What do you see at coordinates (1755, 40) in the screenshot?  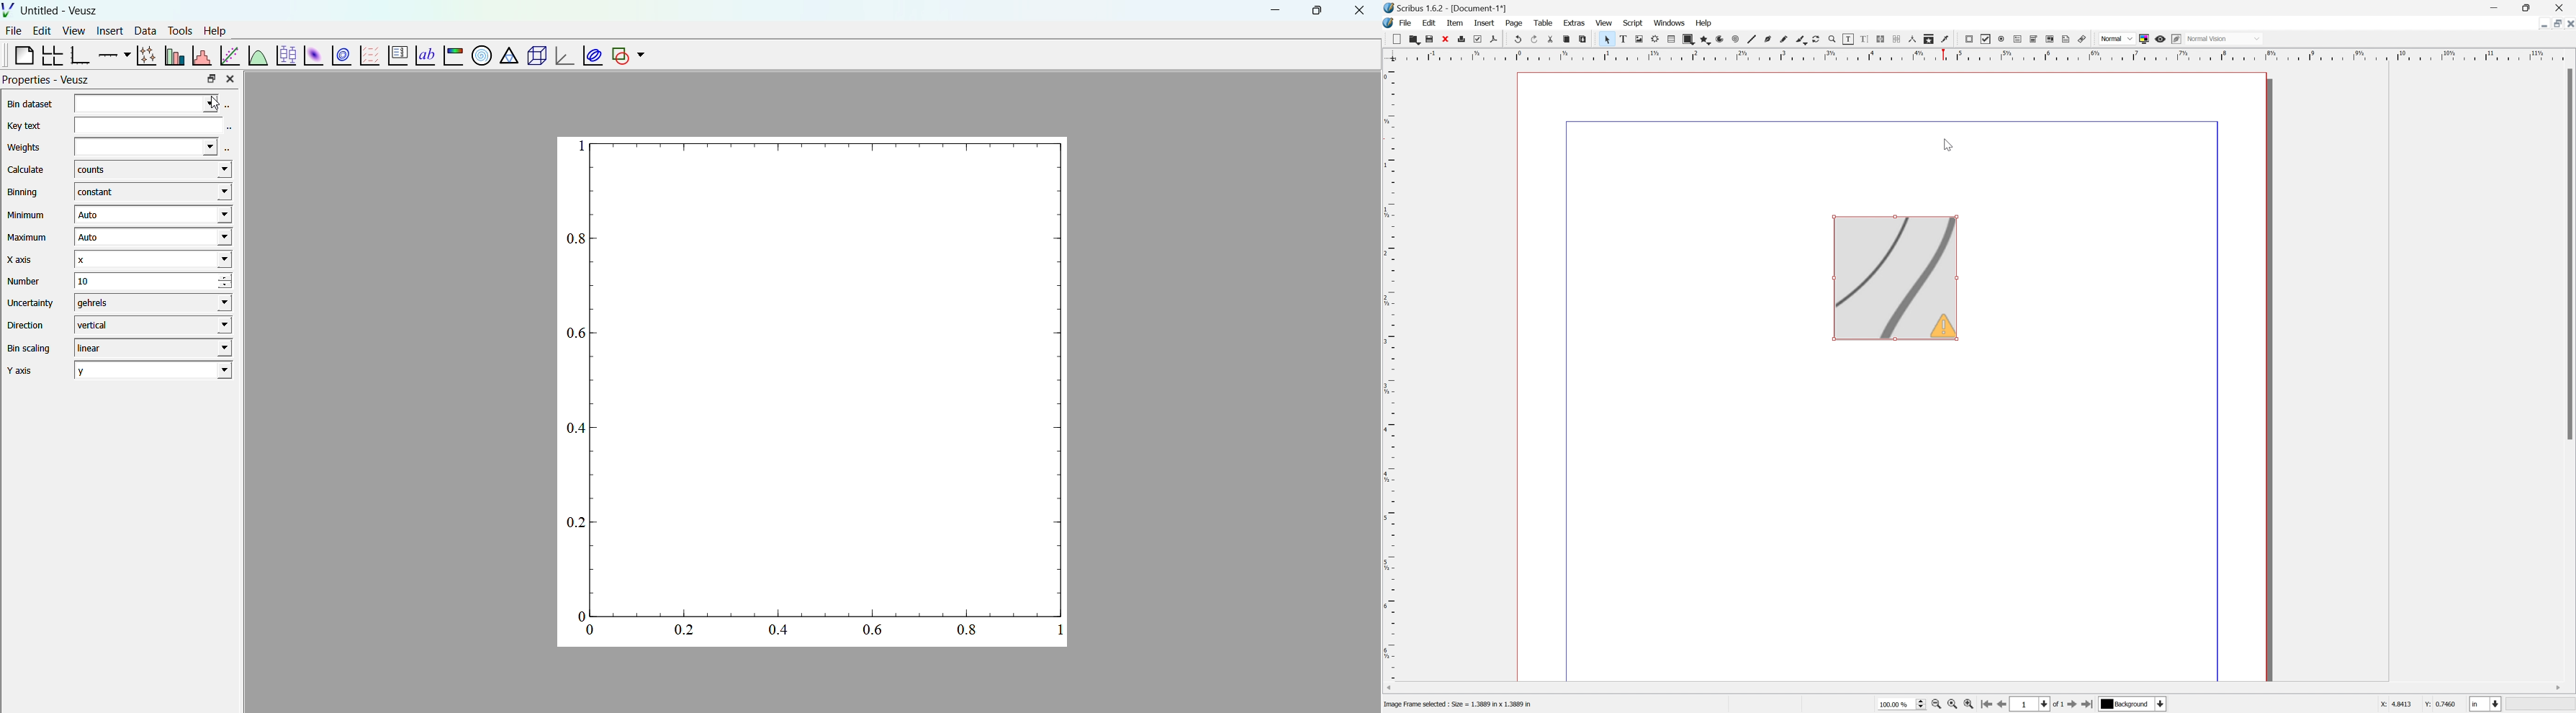 I see `Line` at bounding box center [1755, 40].